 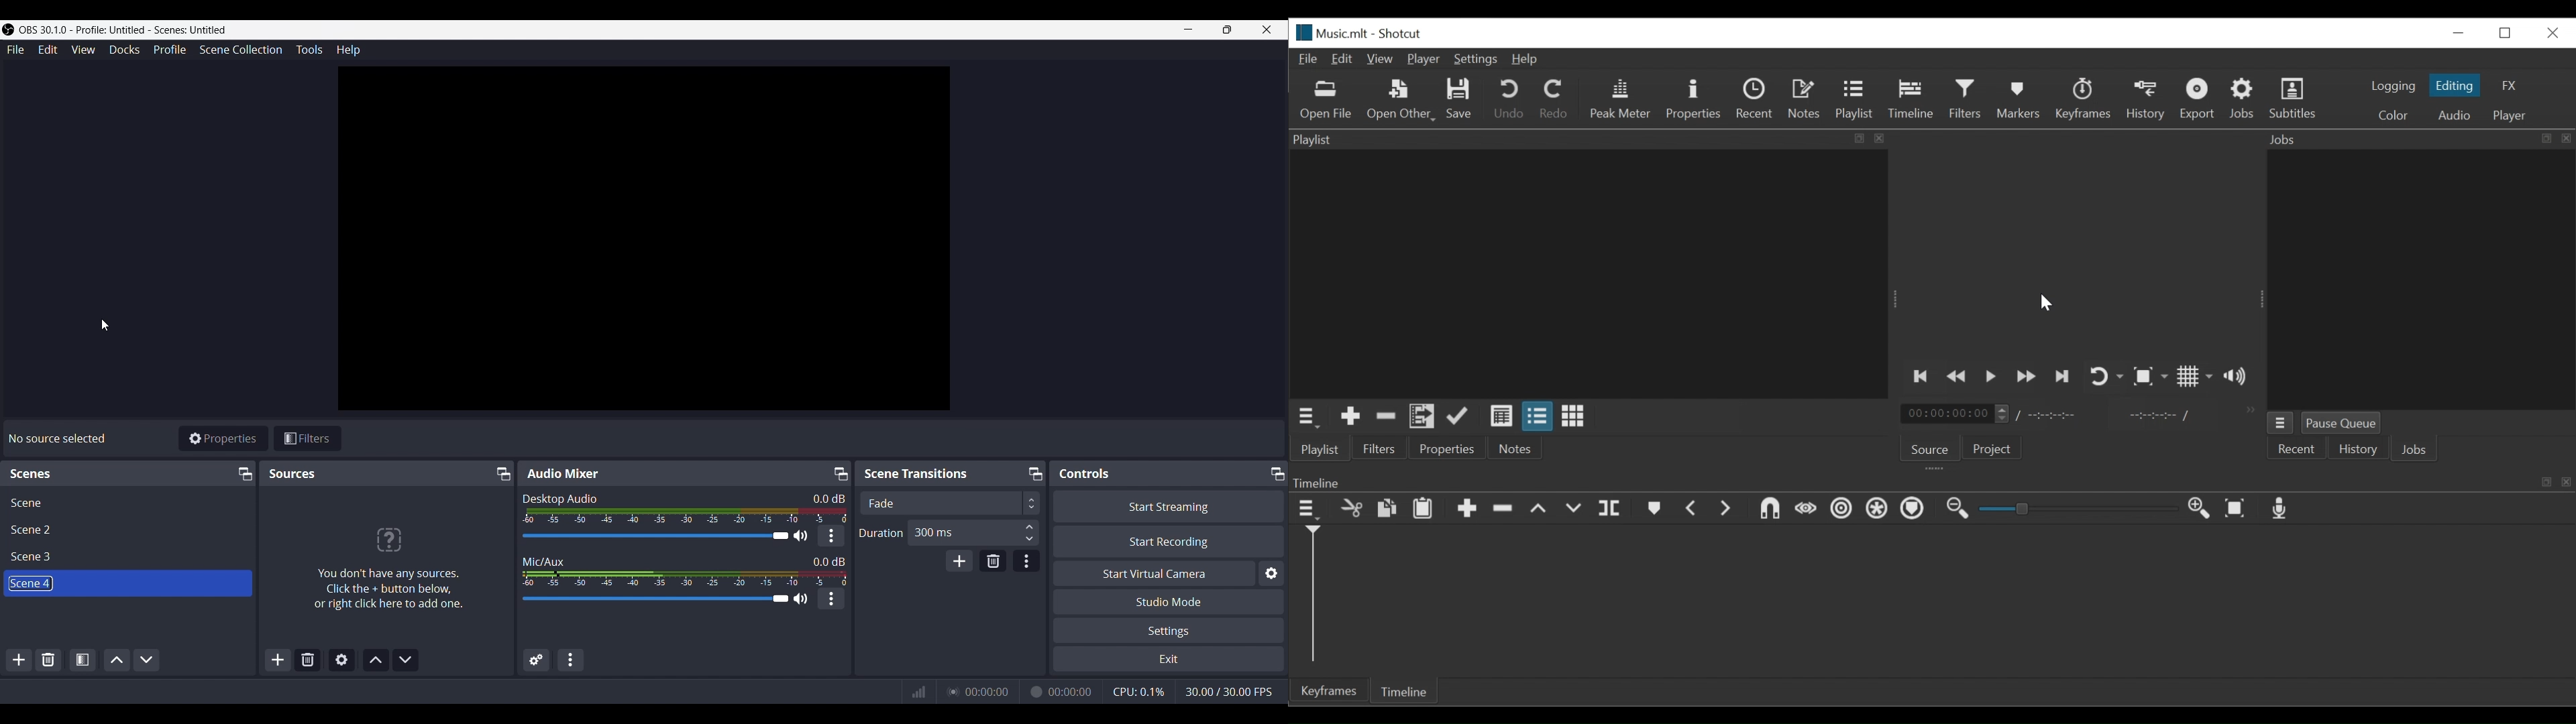 I want to click on Volume Meter, so click(x=684, y=578).